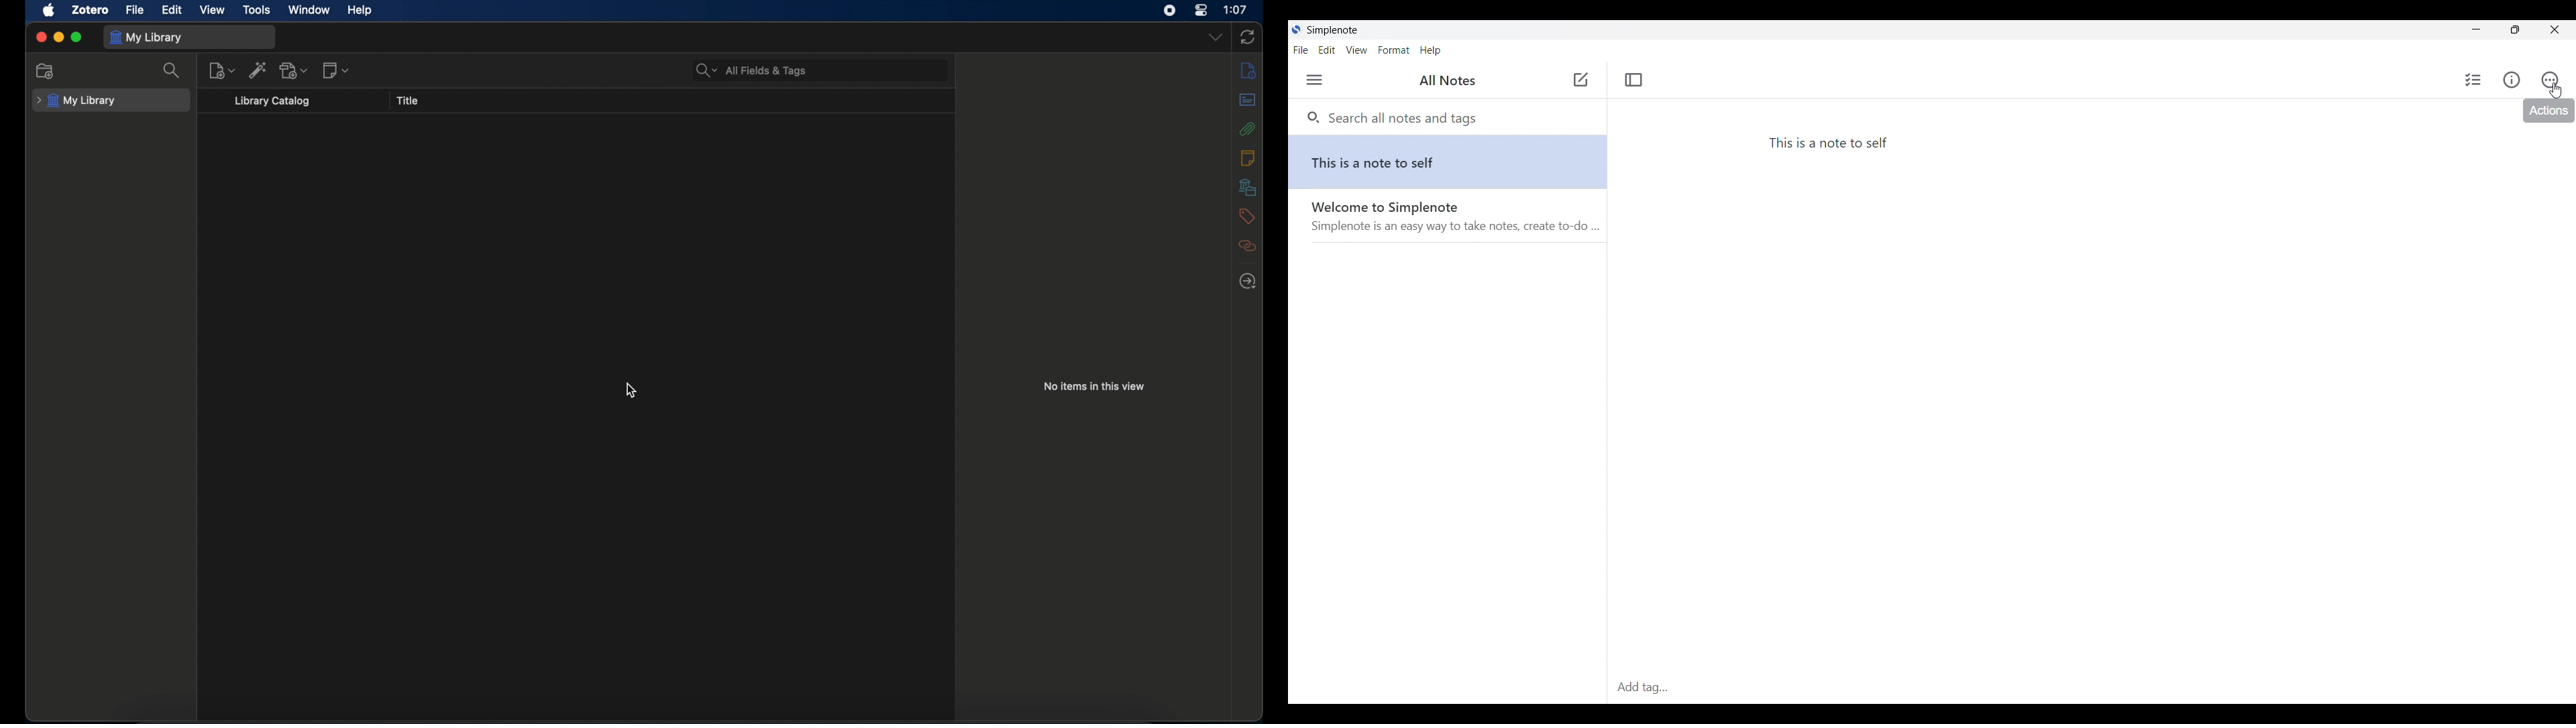 The width and height of the screenshot is (2576, 728). I want to click on Click to add new note, so click(1580, 79).